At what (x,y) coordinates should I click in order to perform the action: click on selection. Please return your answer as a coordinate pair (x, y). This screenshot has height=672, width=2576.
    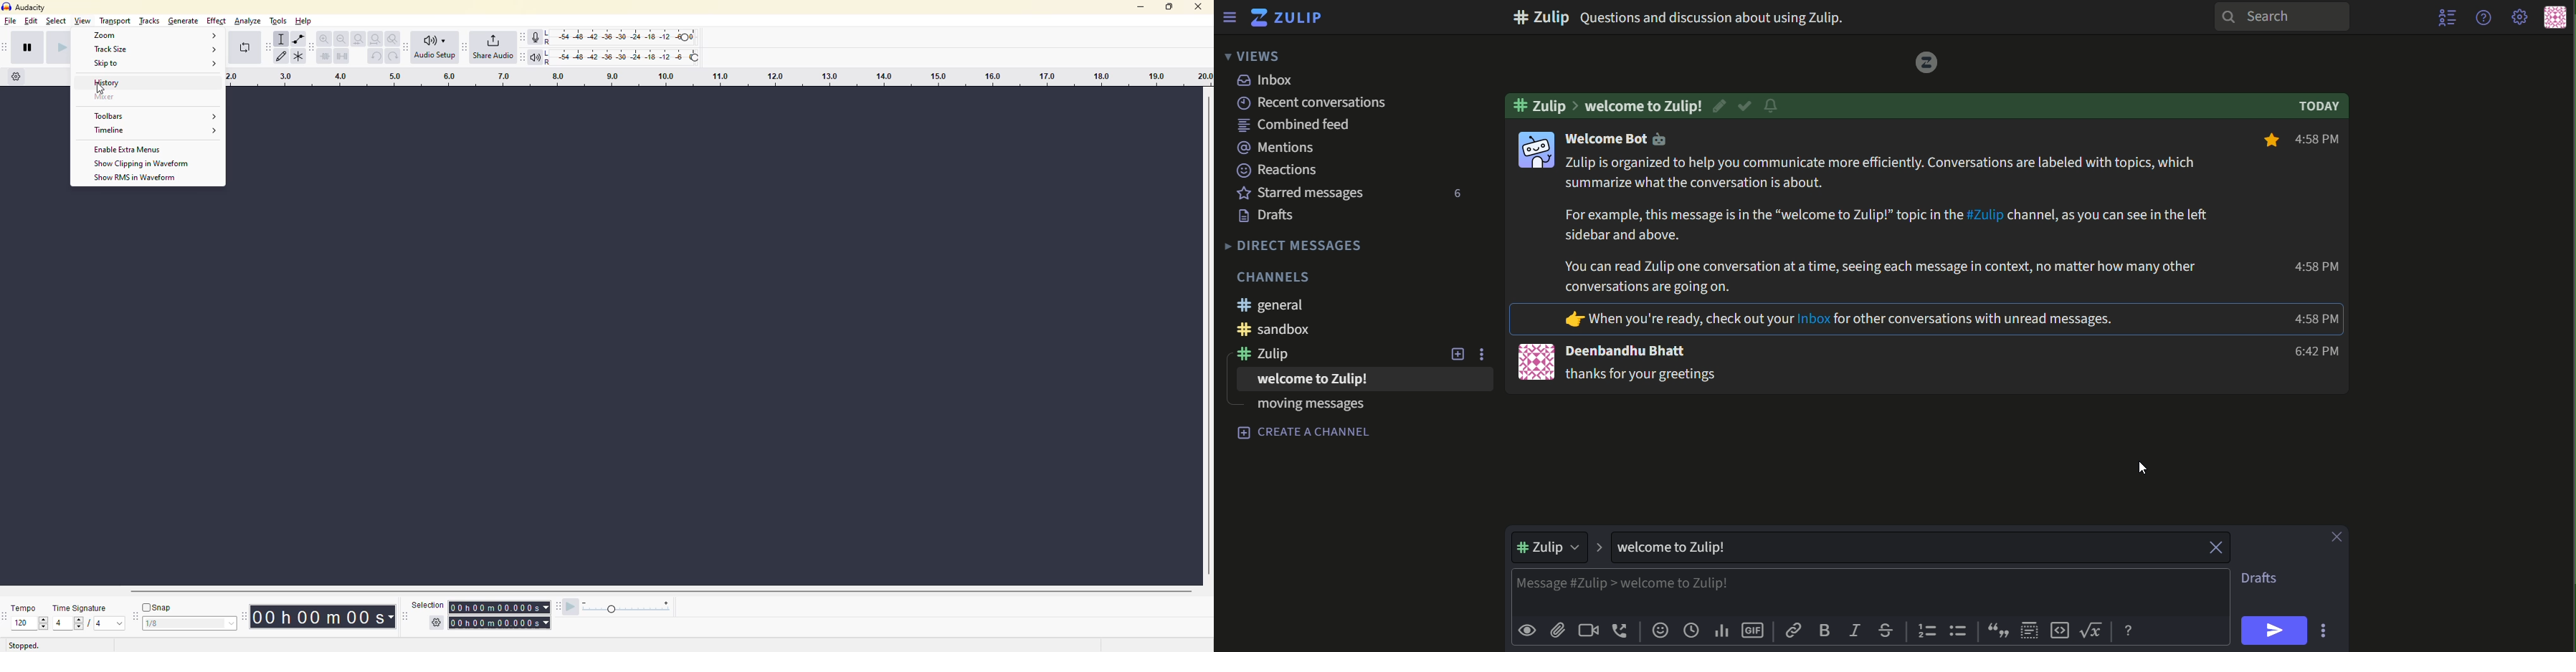
    Looking at the image, I should click on (497, 620).